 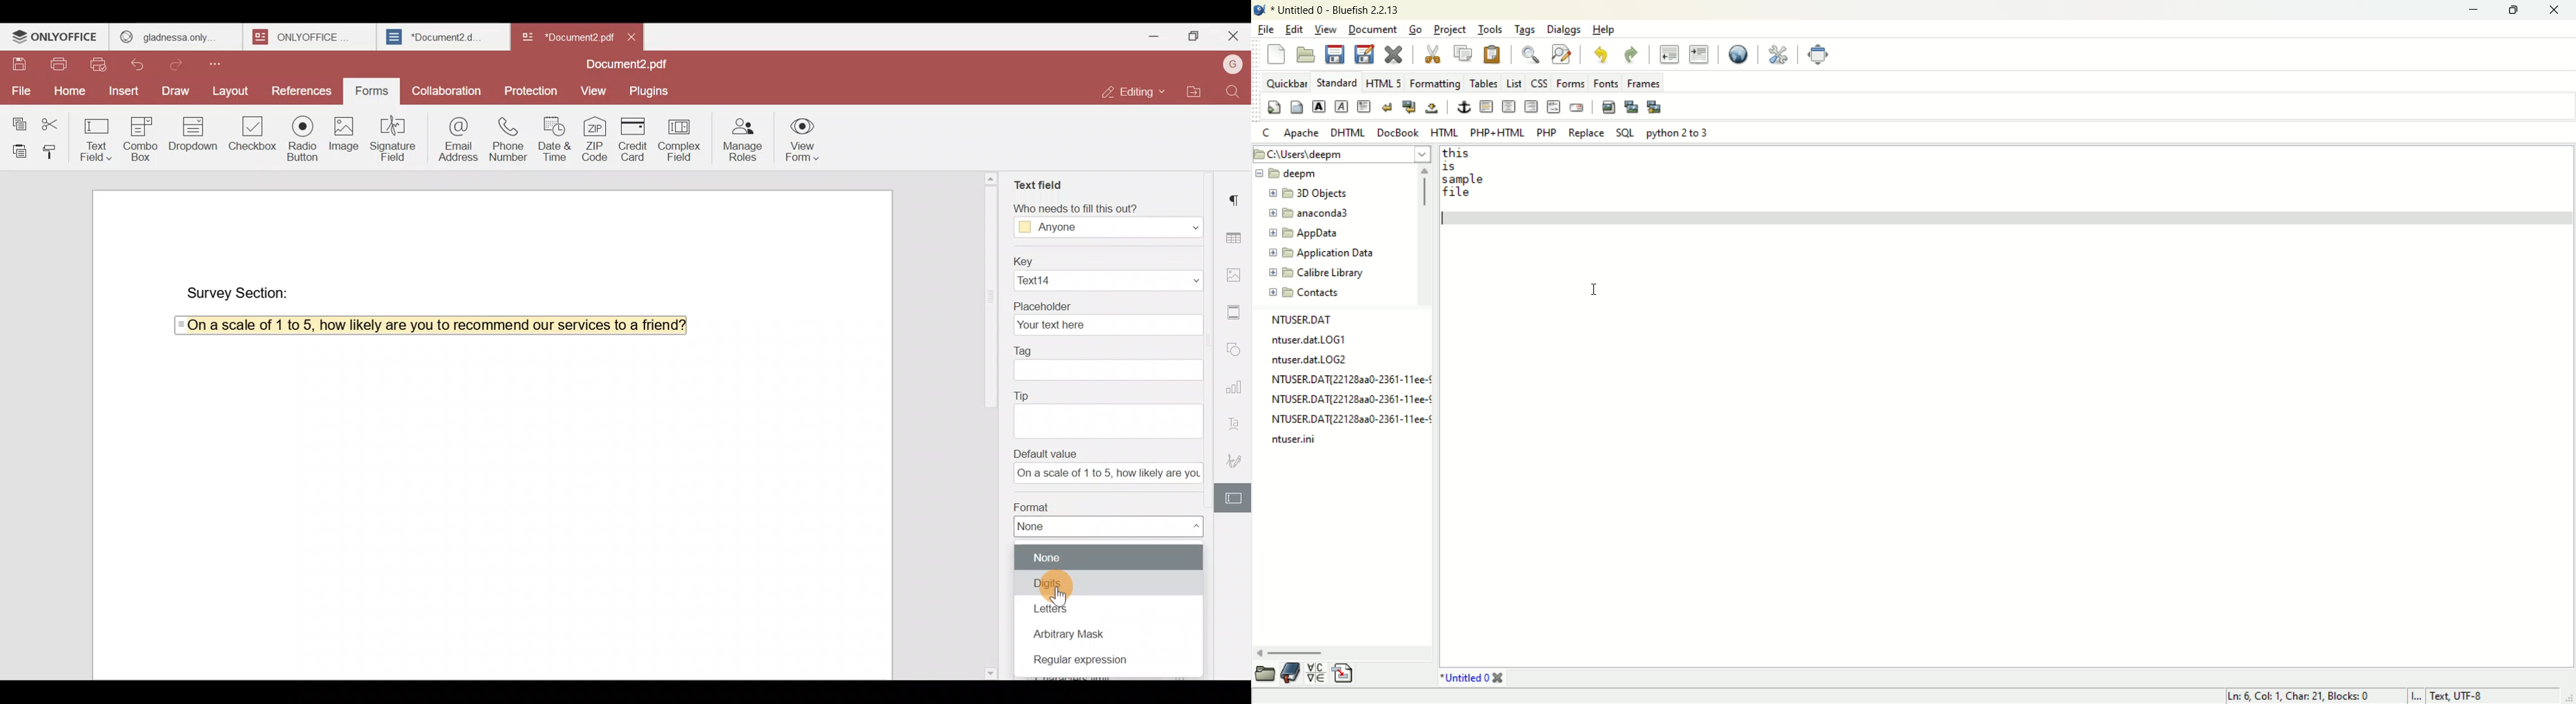 What do you see at coordinates (1437, 83) in the screenshot?
I see `formatting` at bounding box center [1437, 83].